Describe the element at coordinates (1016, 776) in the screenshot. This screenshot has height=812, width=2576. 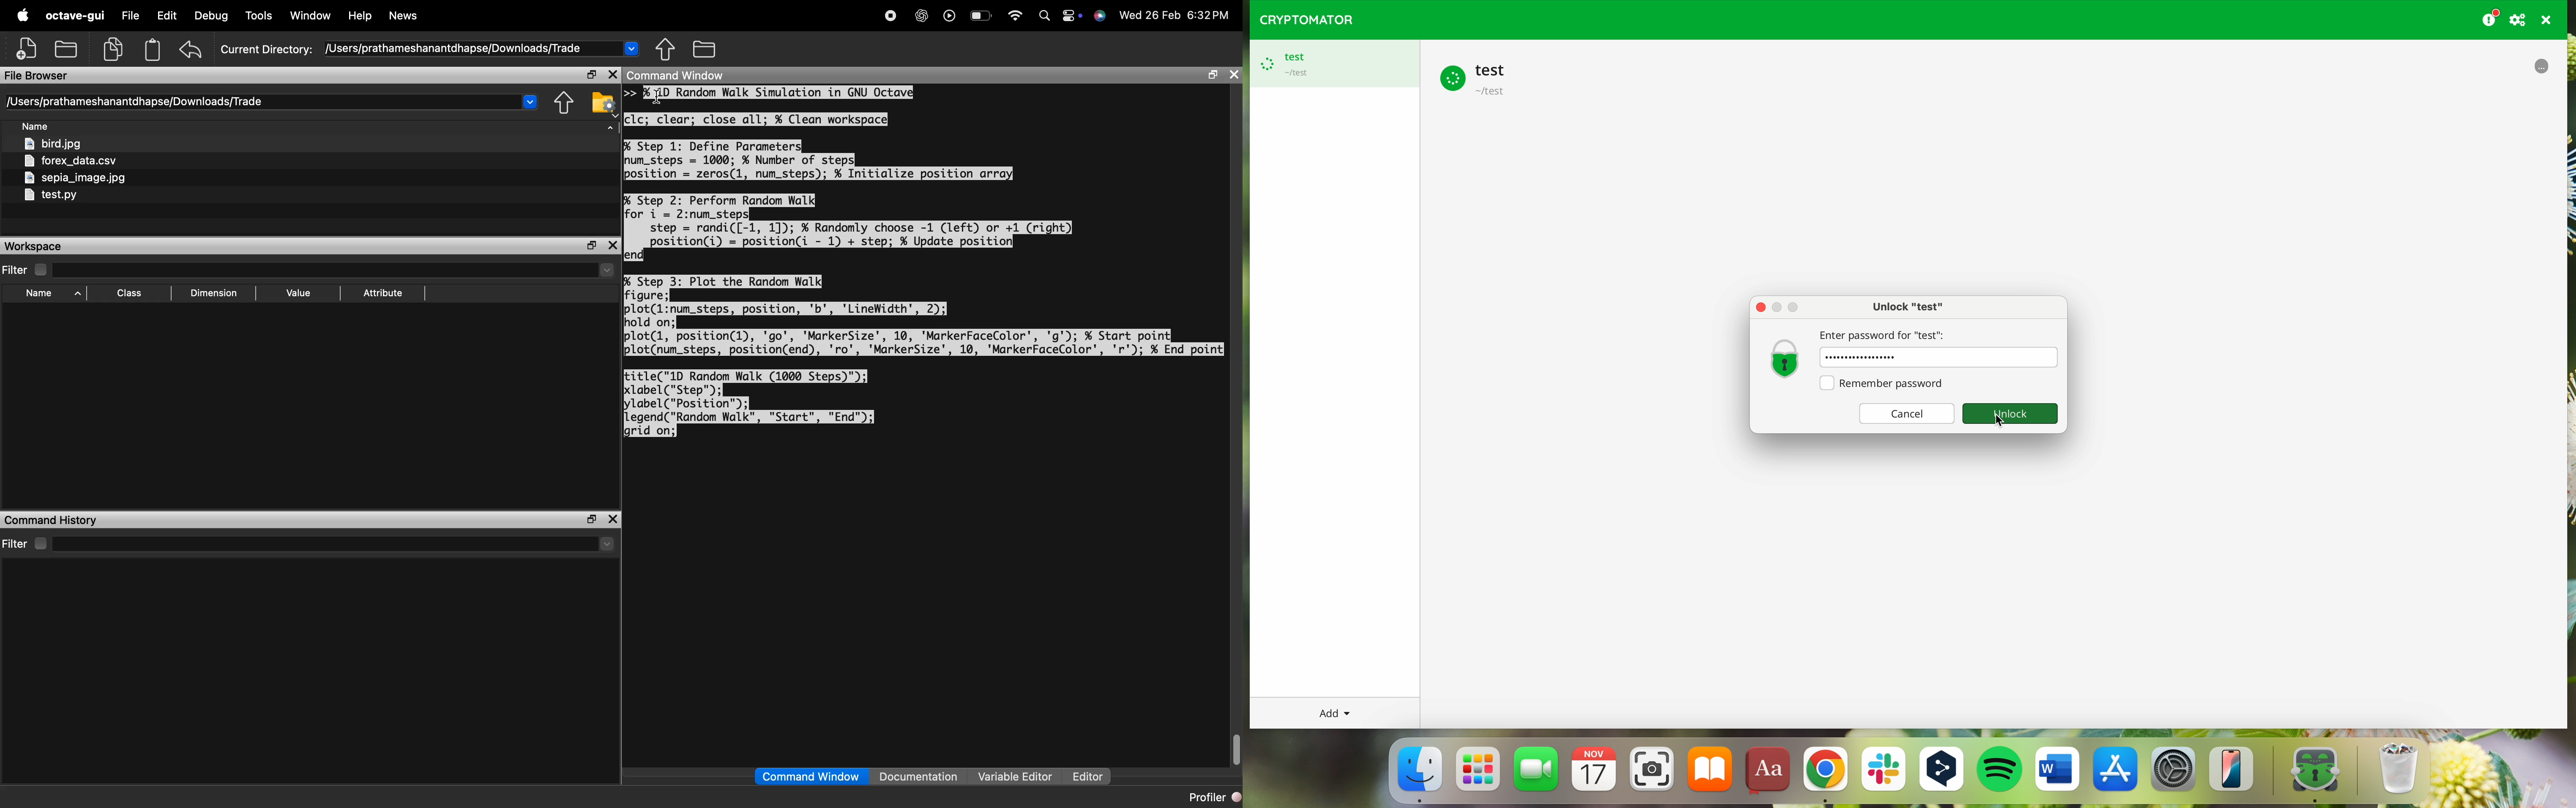
I see `variable editor` at that location.